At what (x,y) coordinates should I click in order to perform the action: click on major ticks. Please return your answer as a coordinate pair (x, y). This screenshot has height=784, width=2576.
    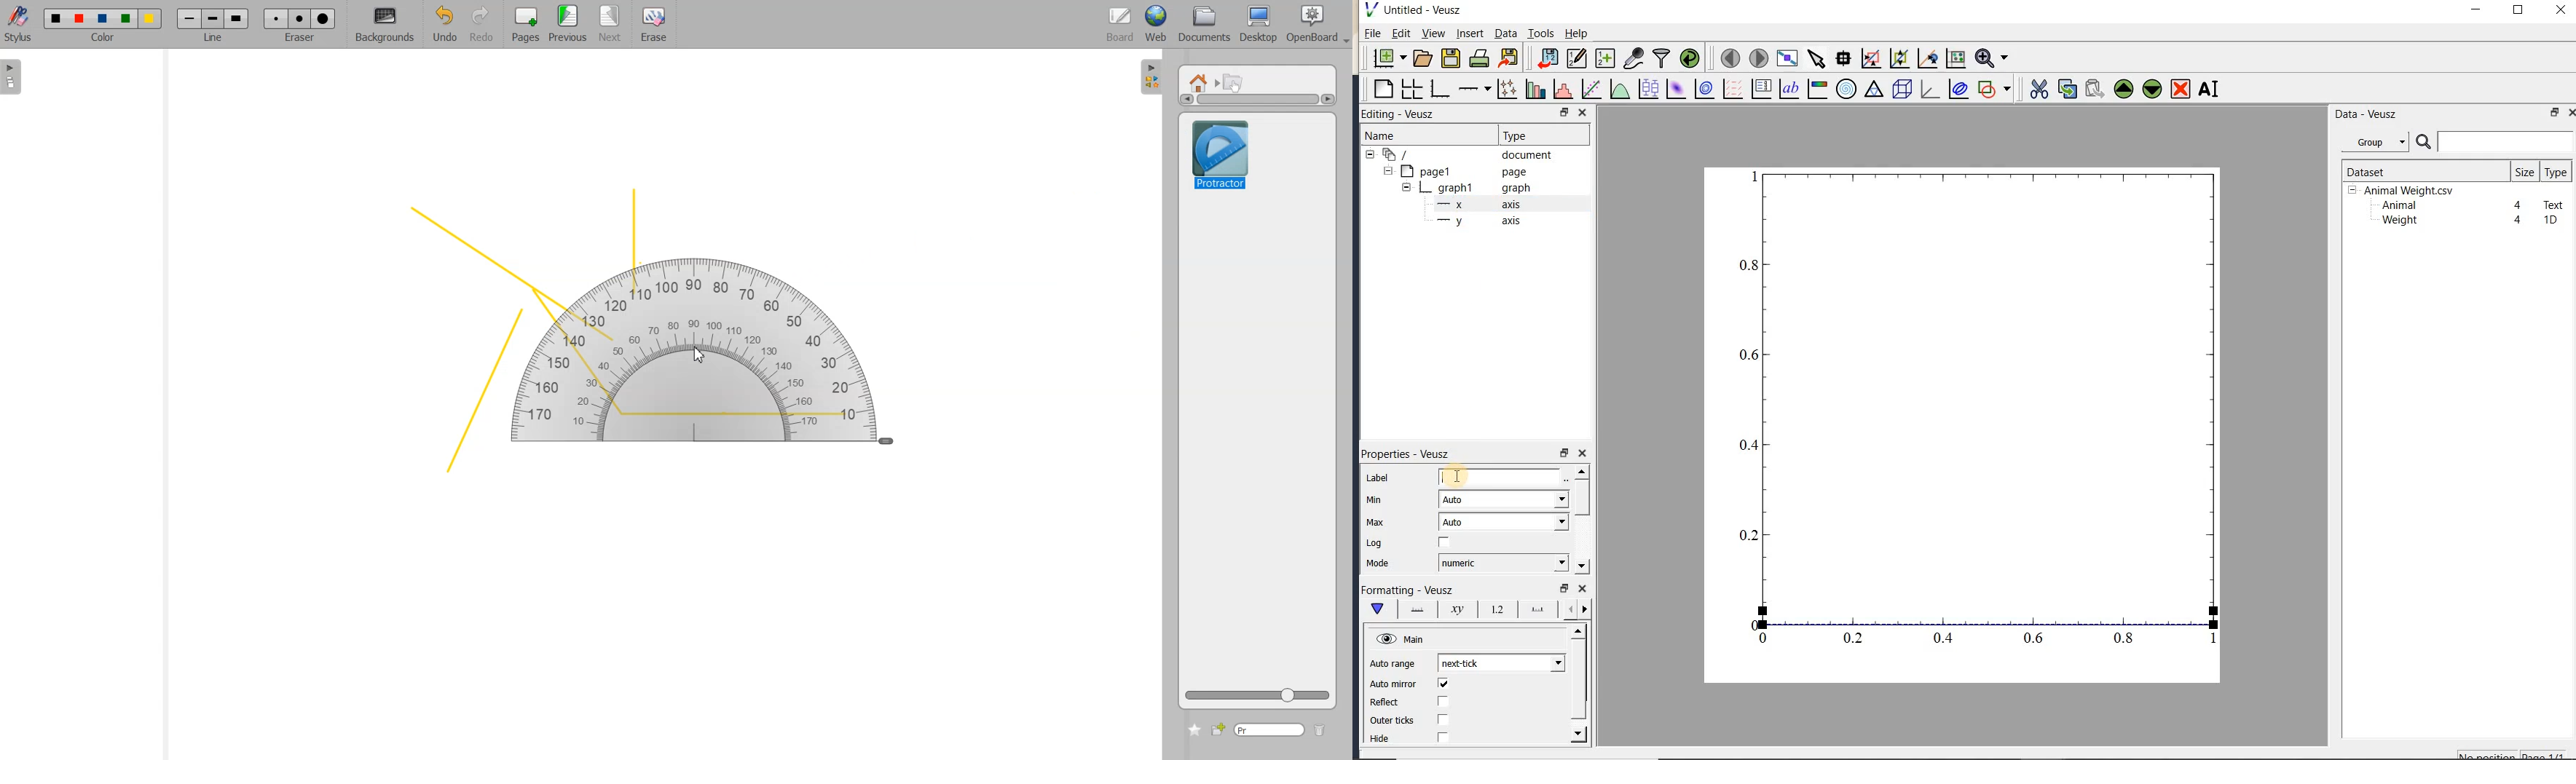
    Looking at the image, I should click on (1535, 609).